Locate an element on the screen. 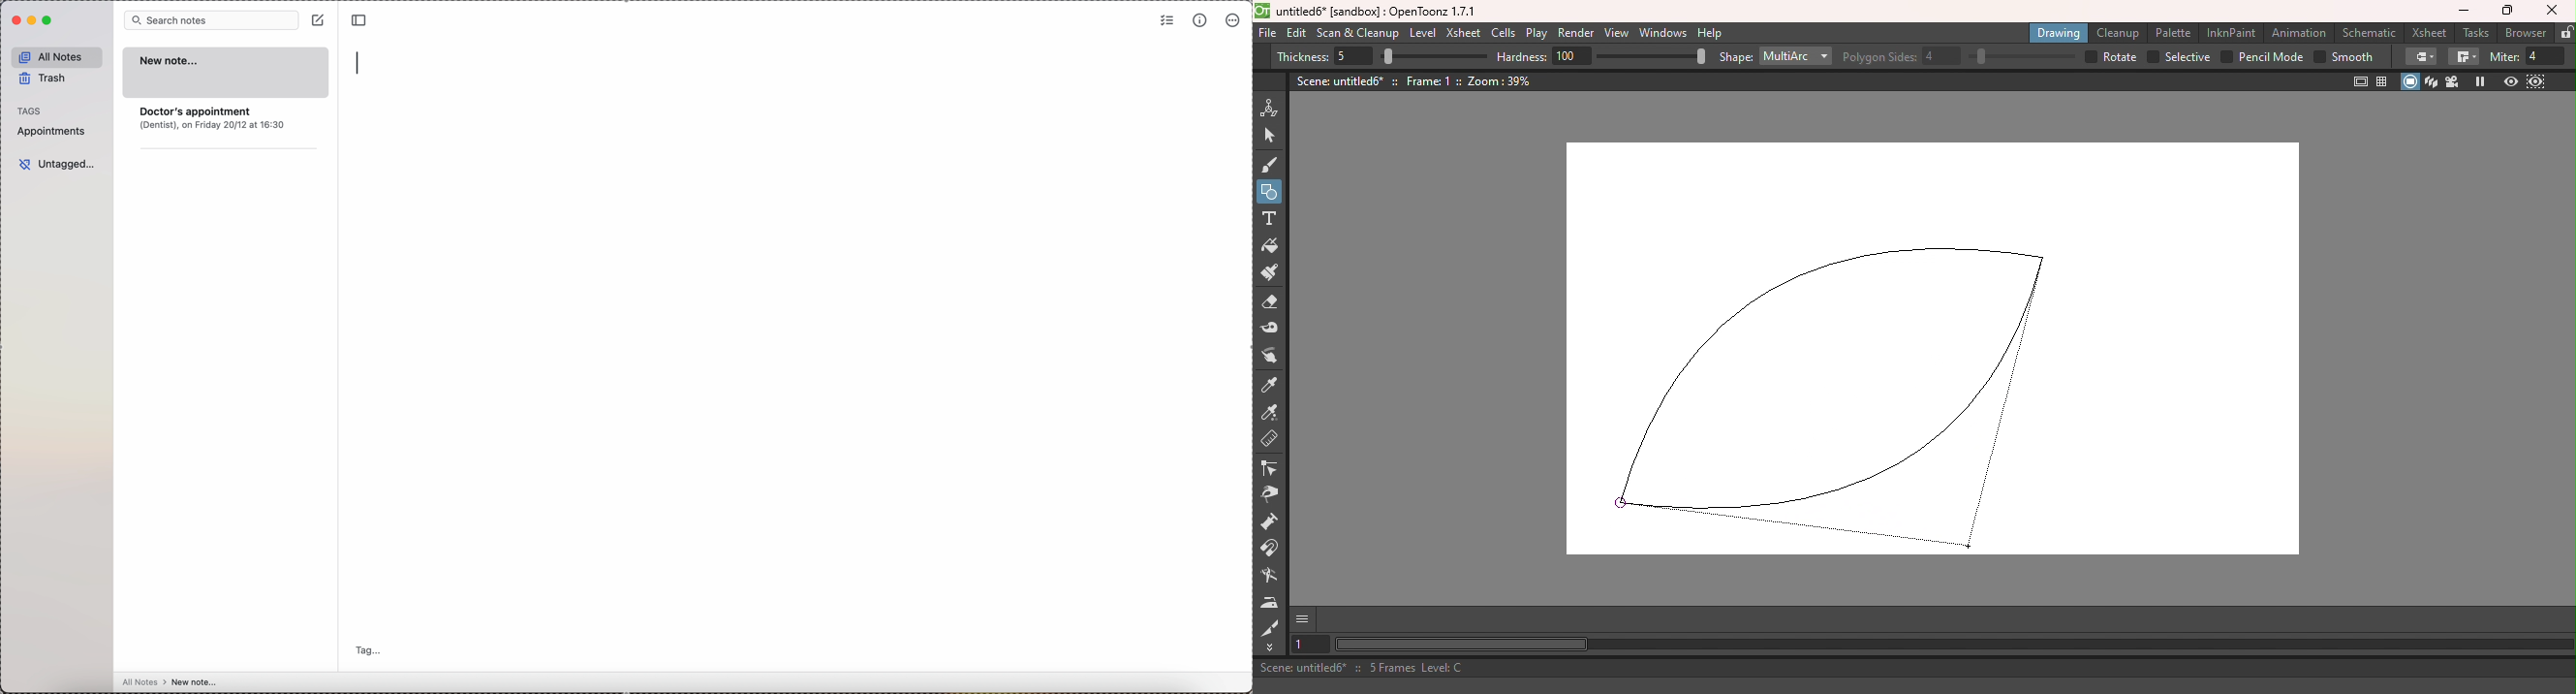 The width and height of the screenshot is (2576, 700). minimize is located at coordinates (32, 21).